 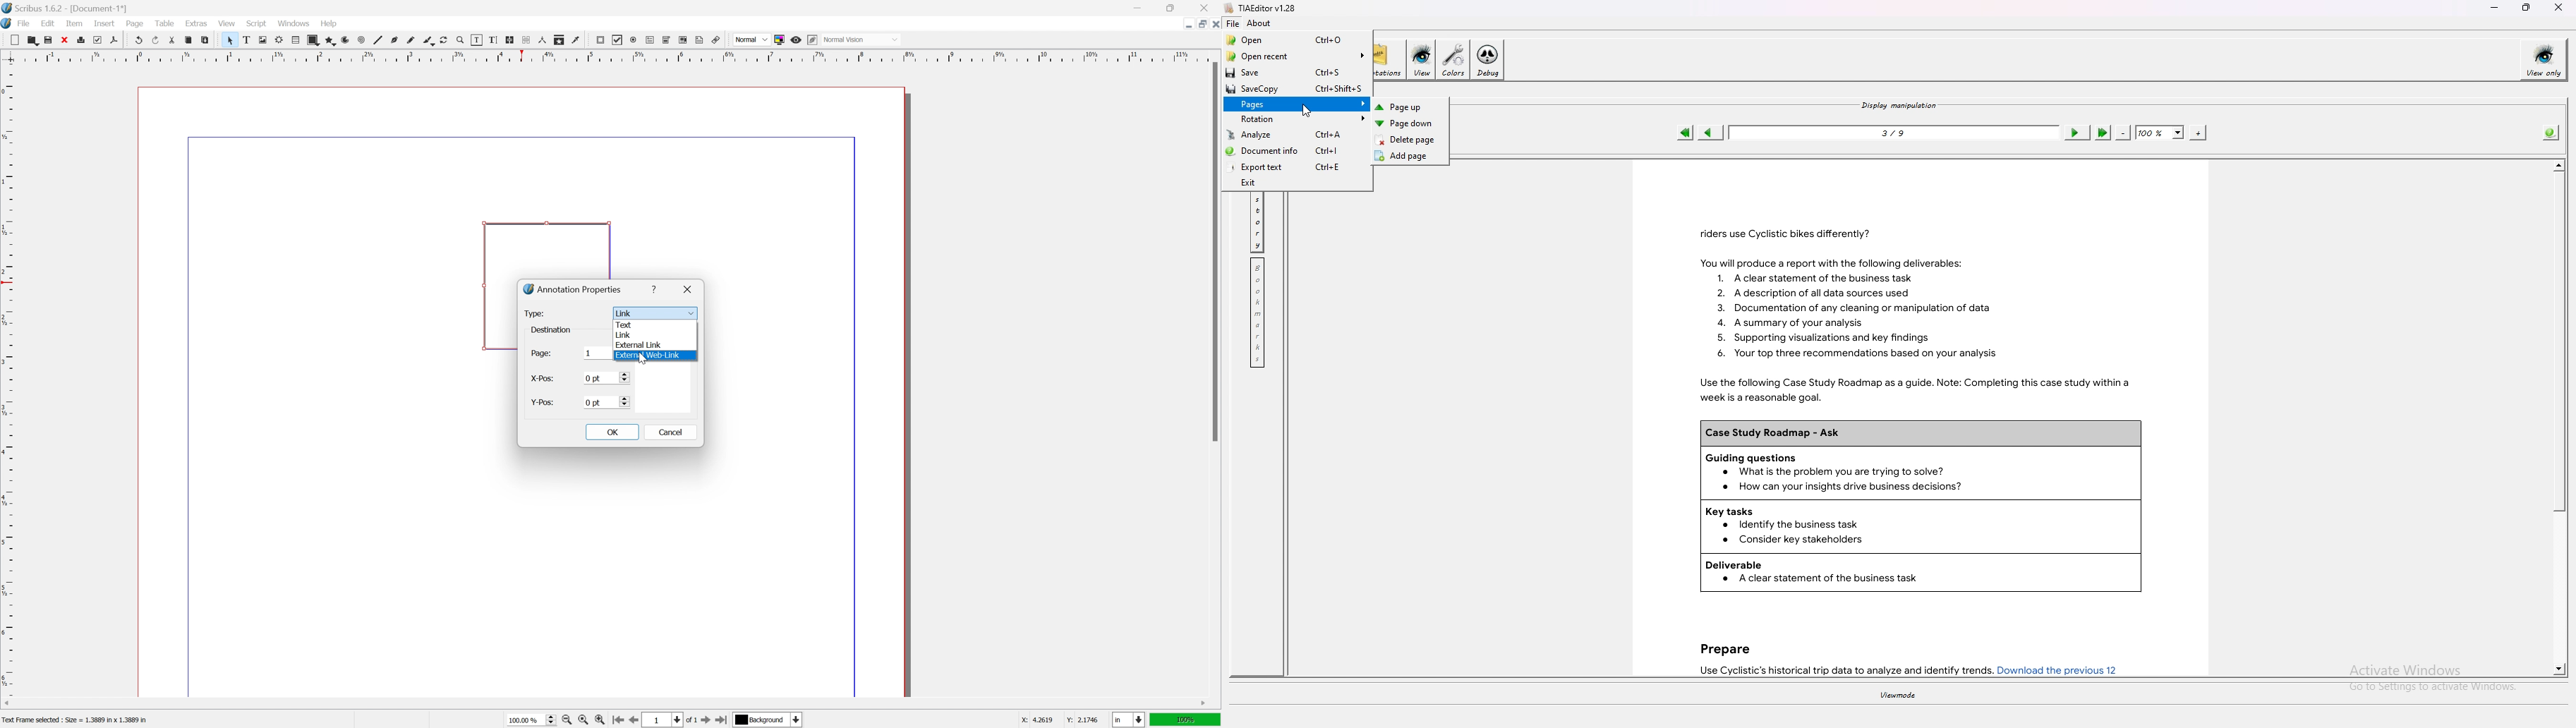 I want to click on open, so click(x=33, y=40).